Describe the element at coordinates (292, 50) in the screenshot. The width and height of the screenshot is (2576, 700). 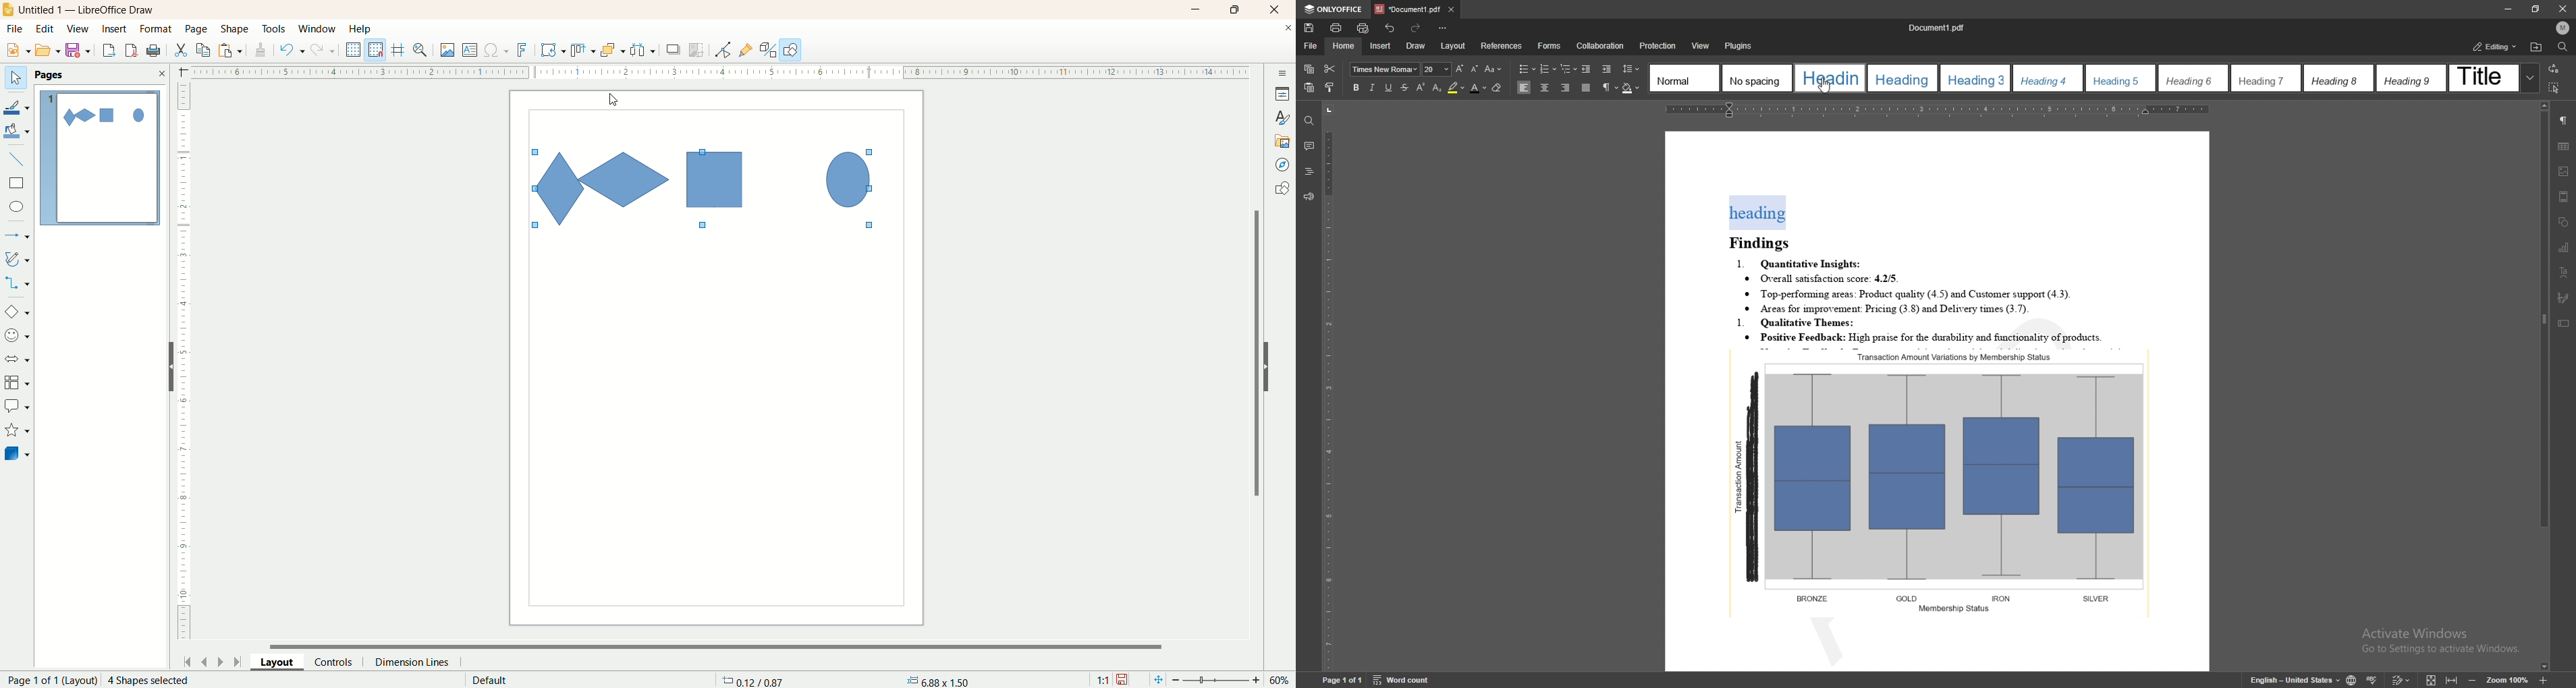
I see `undo` at that location.